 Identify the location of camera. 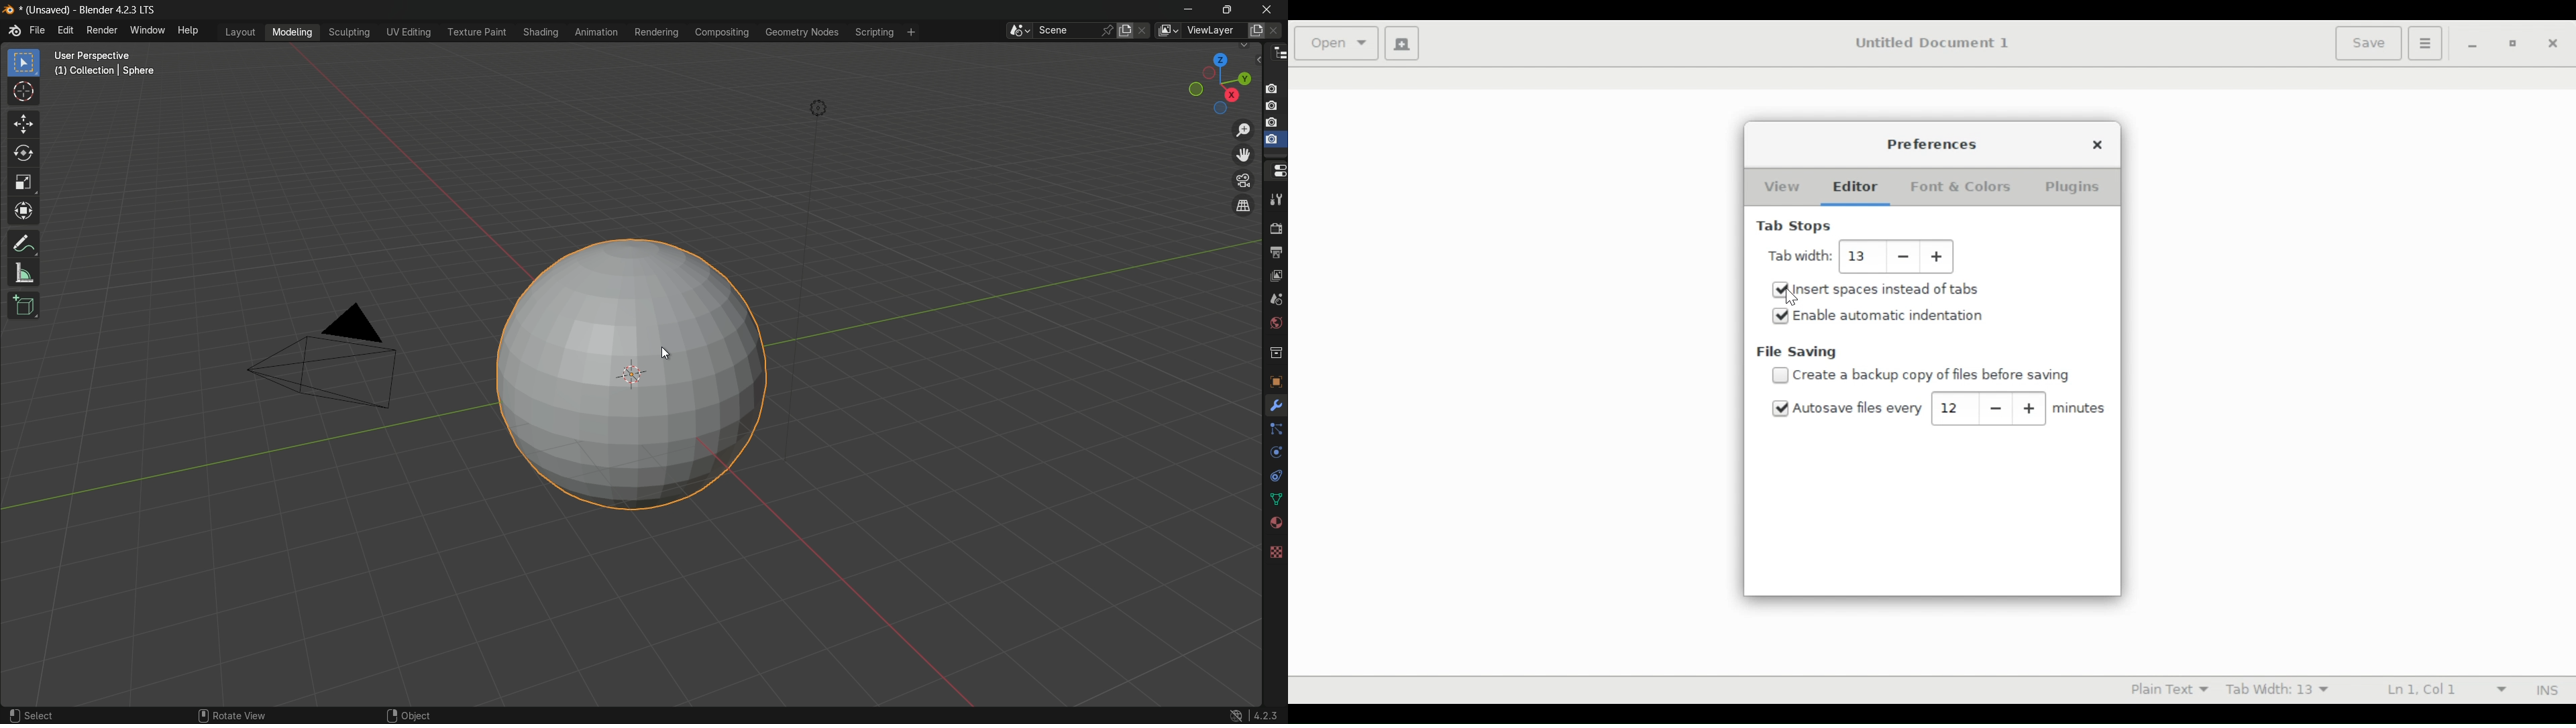
(324, 359).